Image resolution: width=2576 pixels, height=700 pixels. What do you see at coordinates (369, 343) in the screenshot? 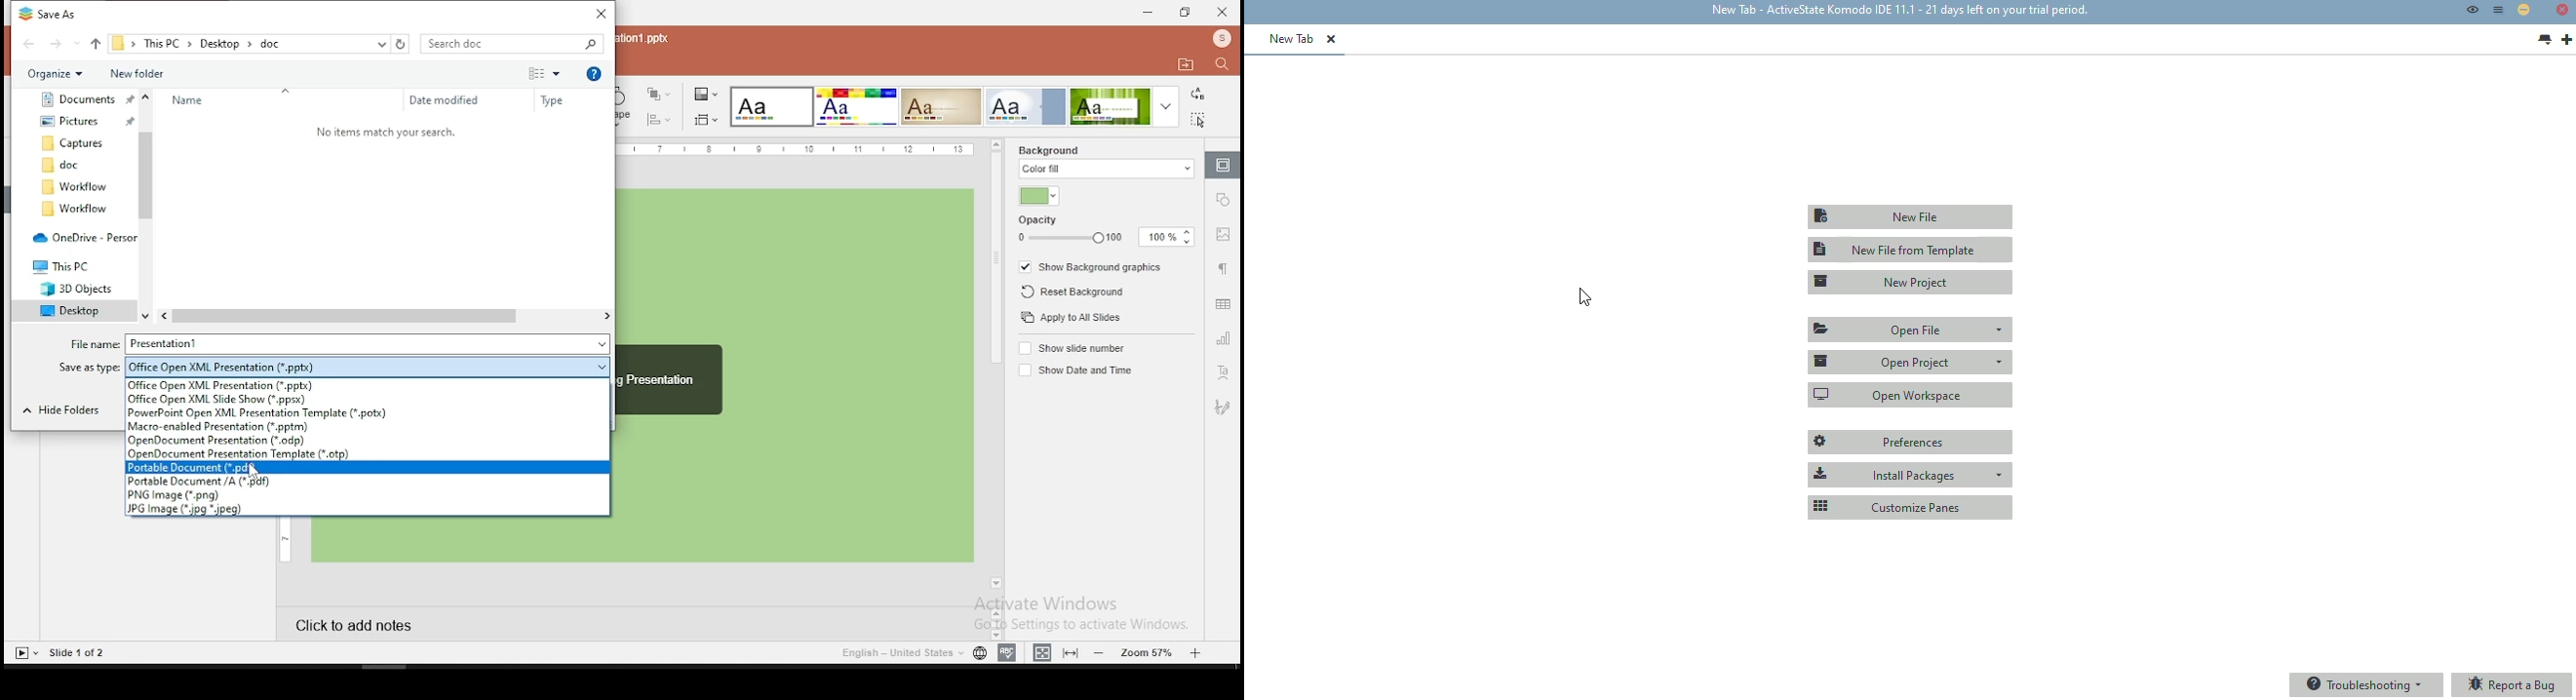
I see `file name input` at bounding box center [369, 343].